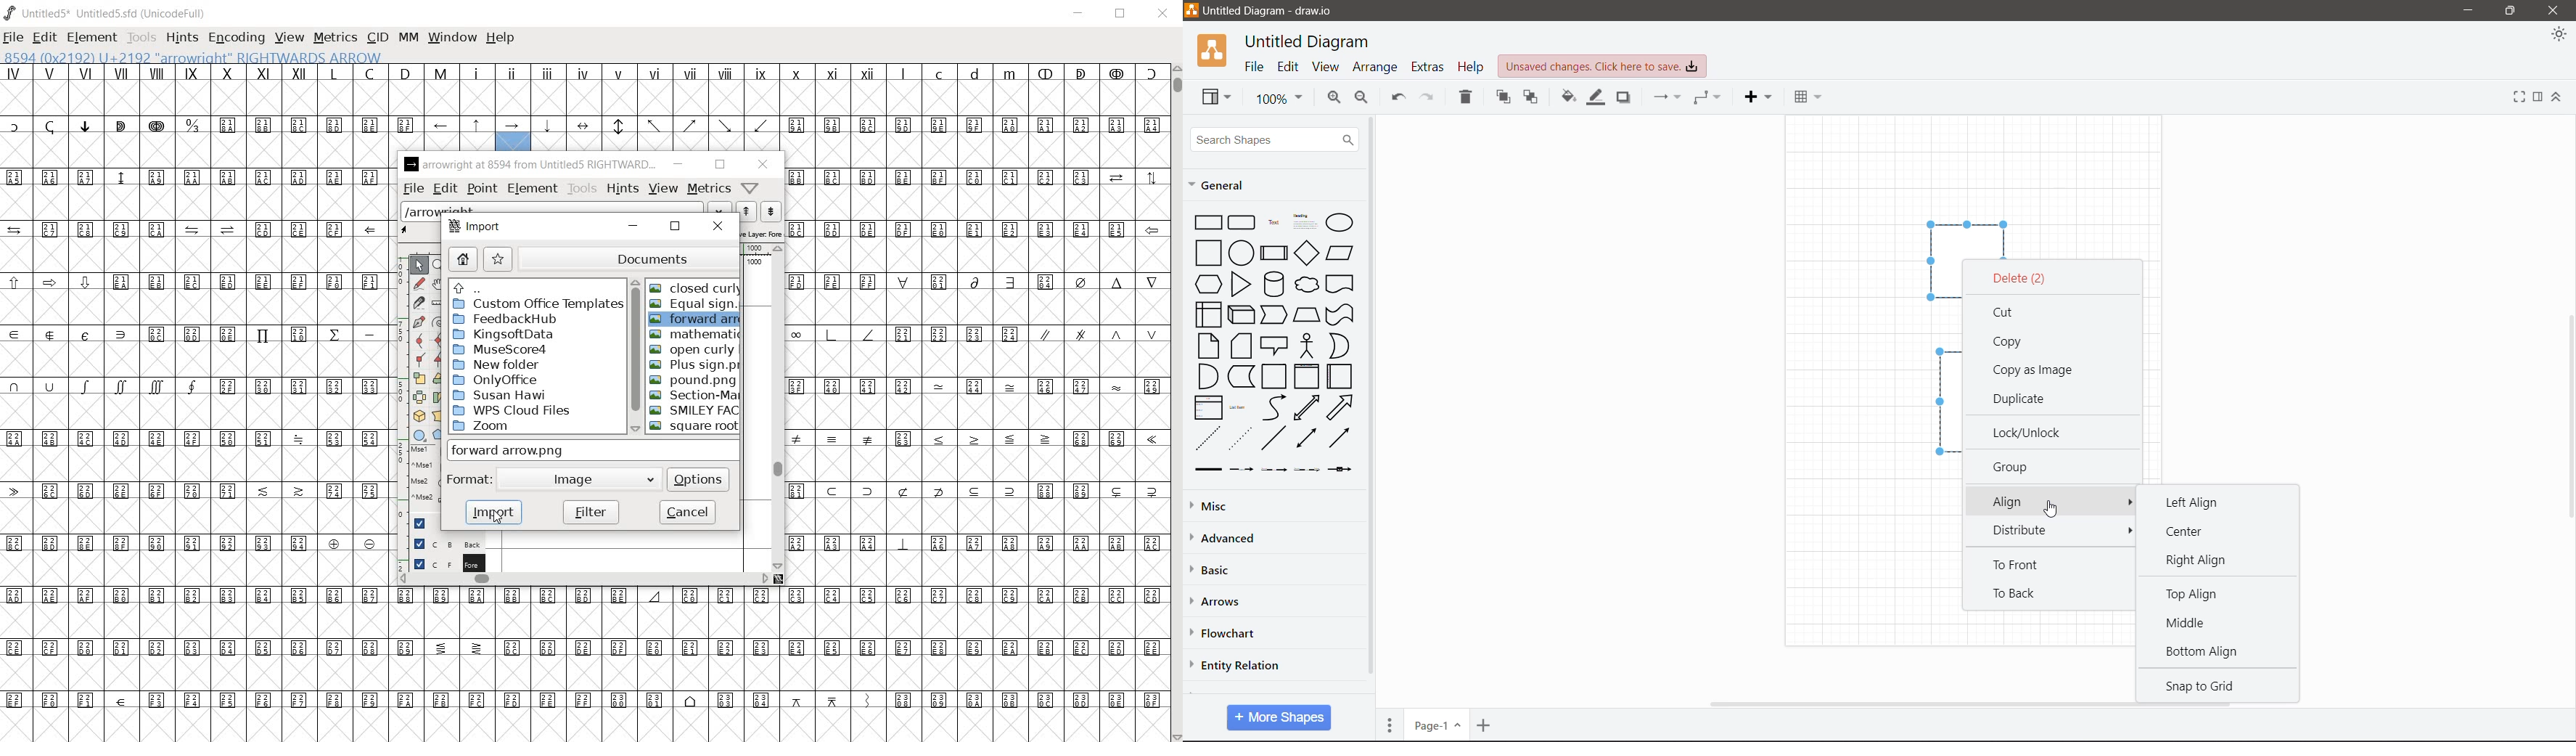 The image size is (2576, 756). What do you see at coordinates (1976, 704) in the screenshot?
I see `Horizontal Scroll Bar` at bounding box center [1976, 704].